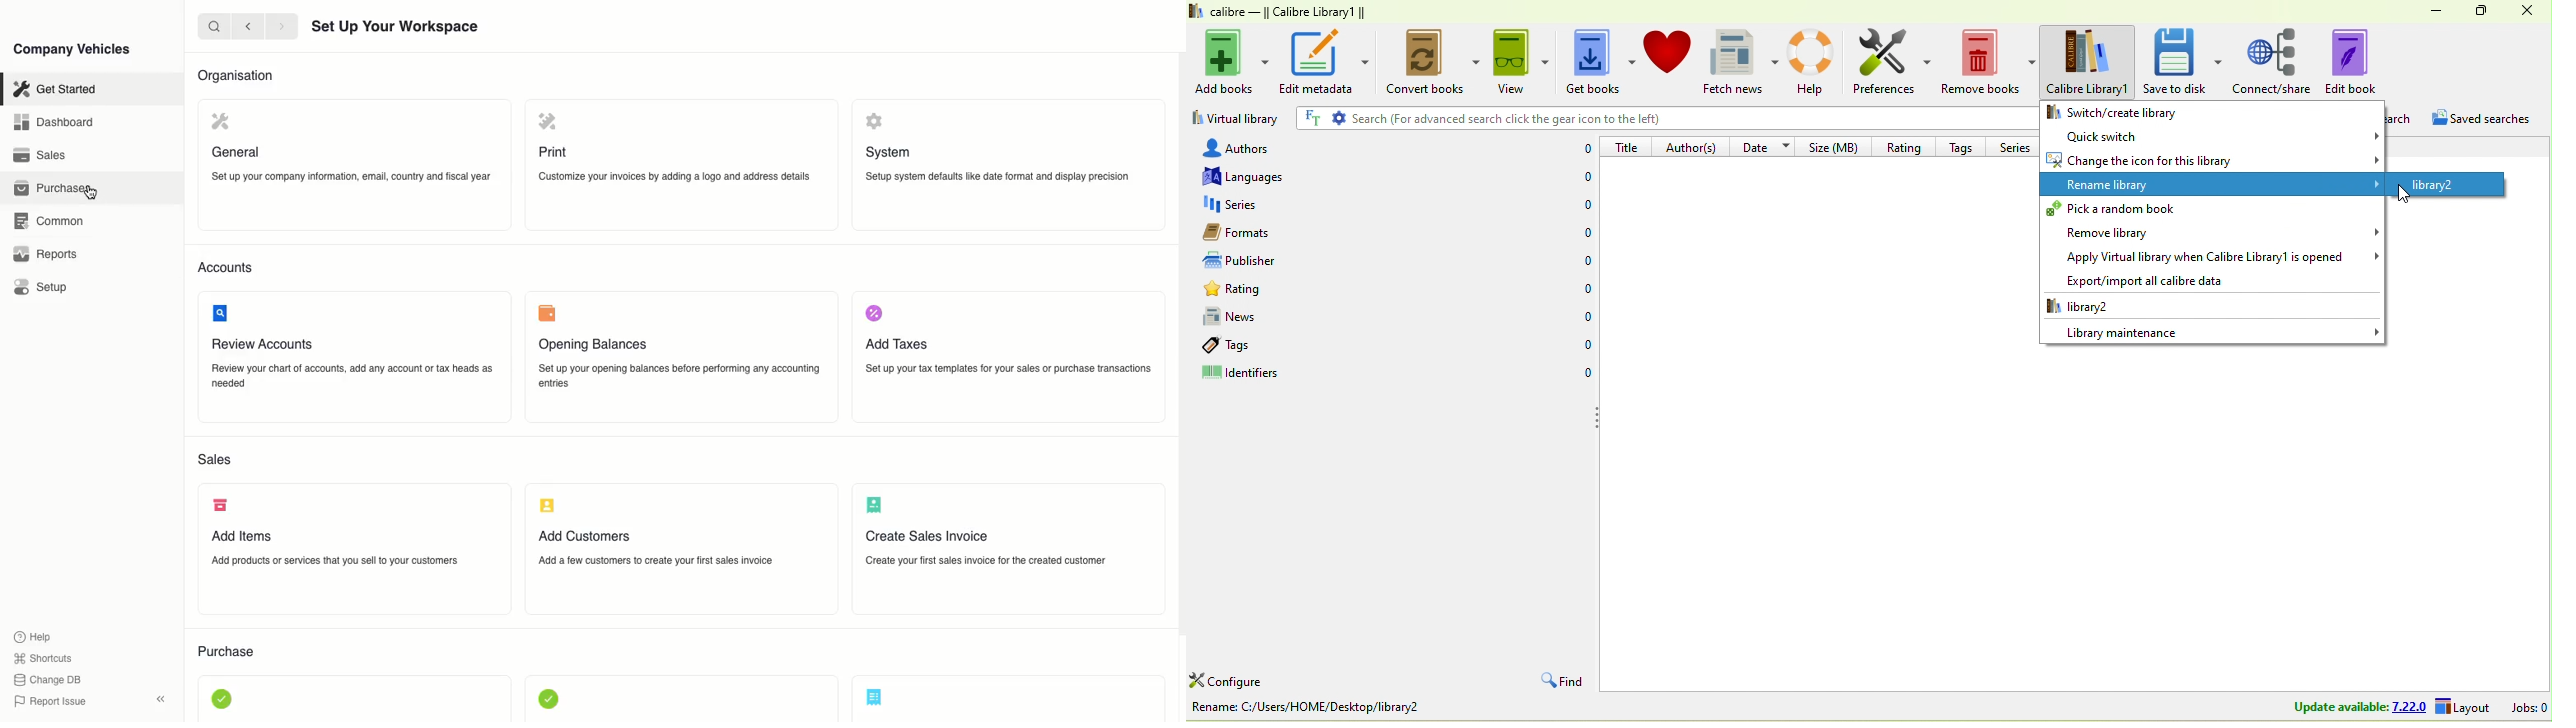  Describe the element at coordinates (249, 27) in the screenshot. I see `back` at that location.